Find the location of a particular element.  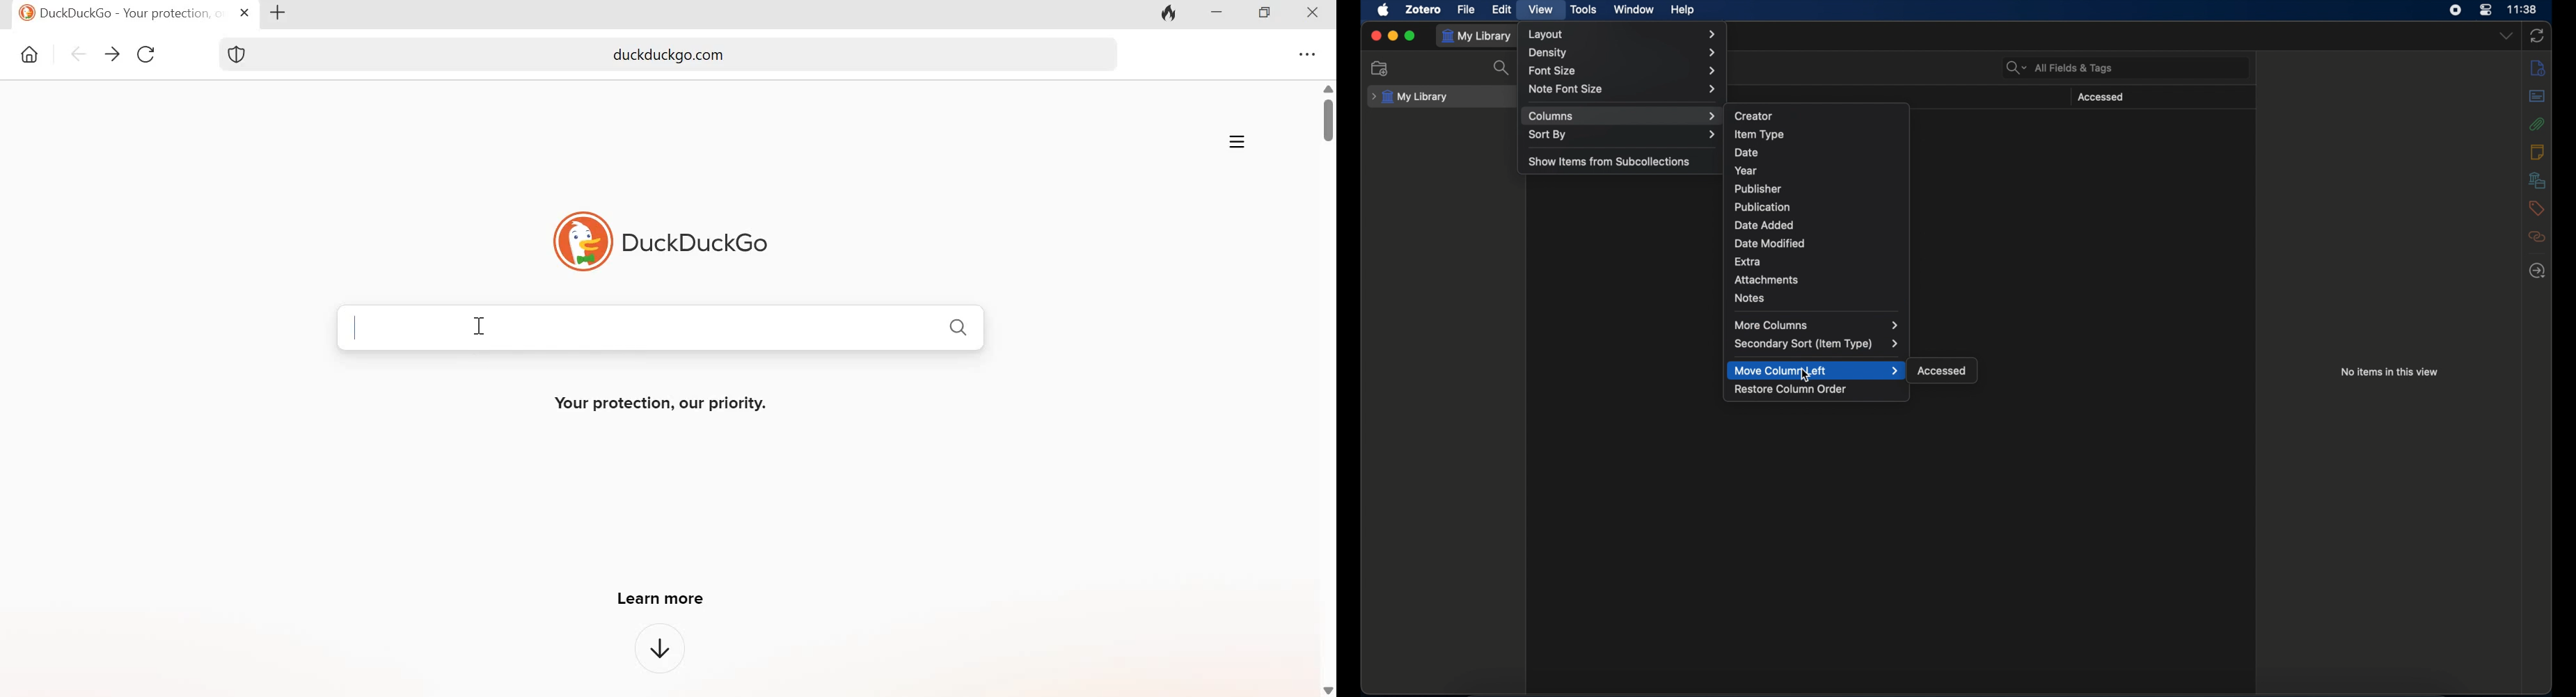

secondary sort is located at coordinates (1817, 344).